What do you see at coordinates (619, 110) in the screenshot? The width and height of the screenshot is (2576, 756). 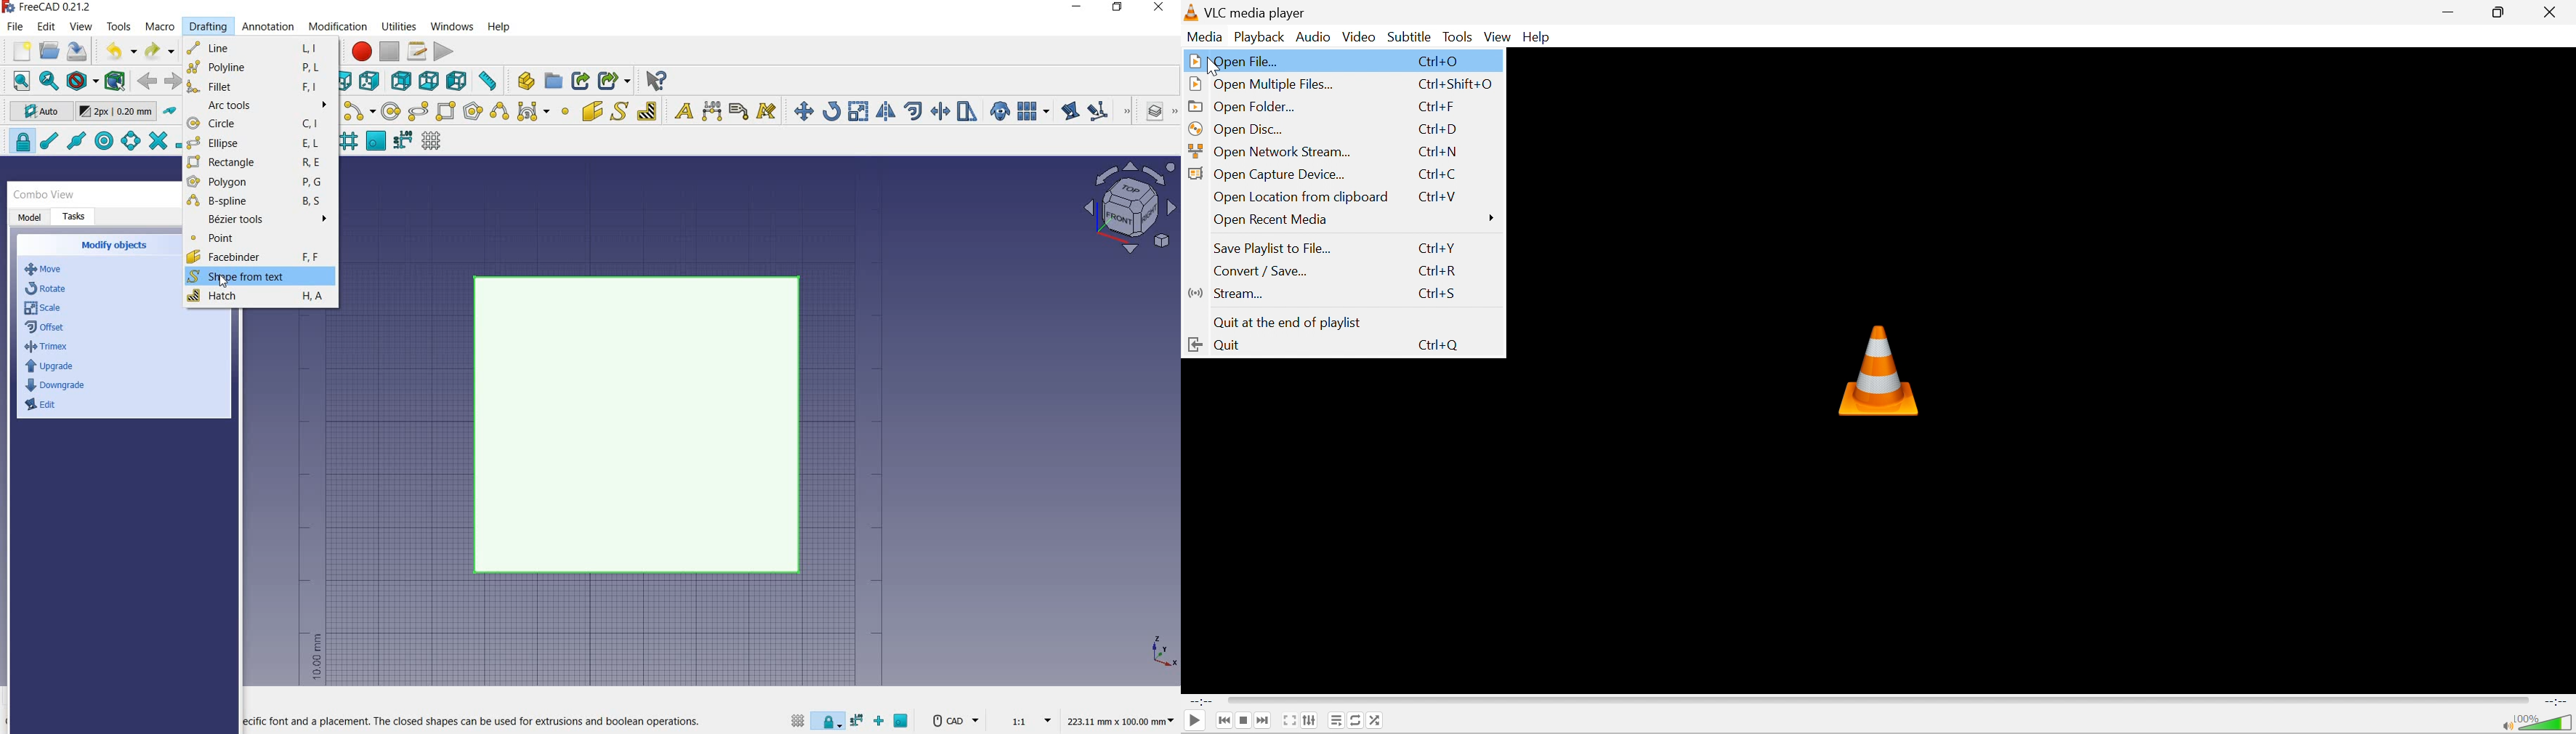 I see `shape from text` at bounding box center [619, 110].